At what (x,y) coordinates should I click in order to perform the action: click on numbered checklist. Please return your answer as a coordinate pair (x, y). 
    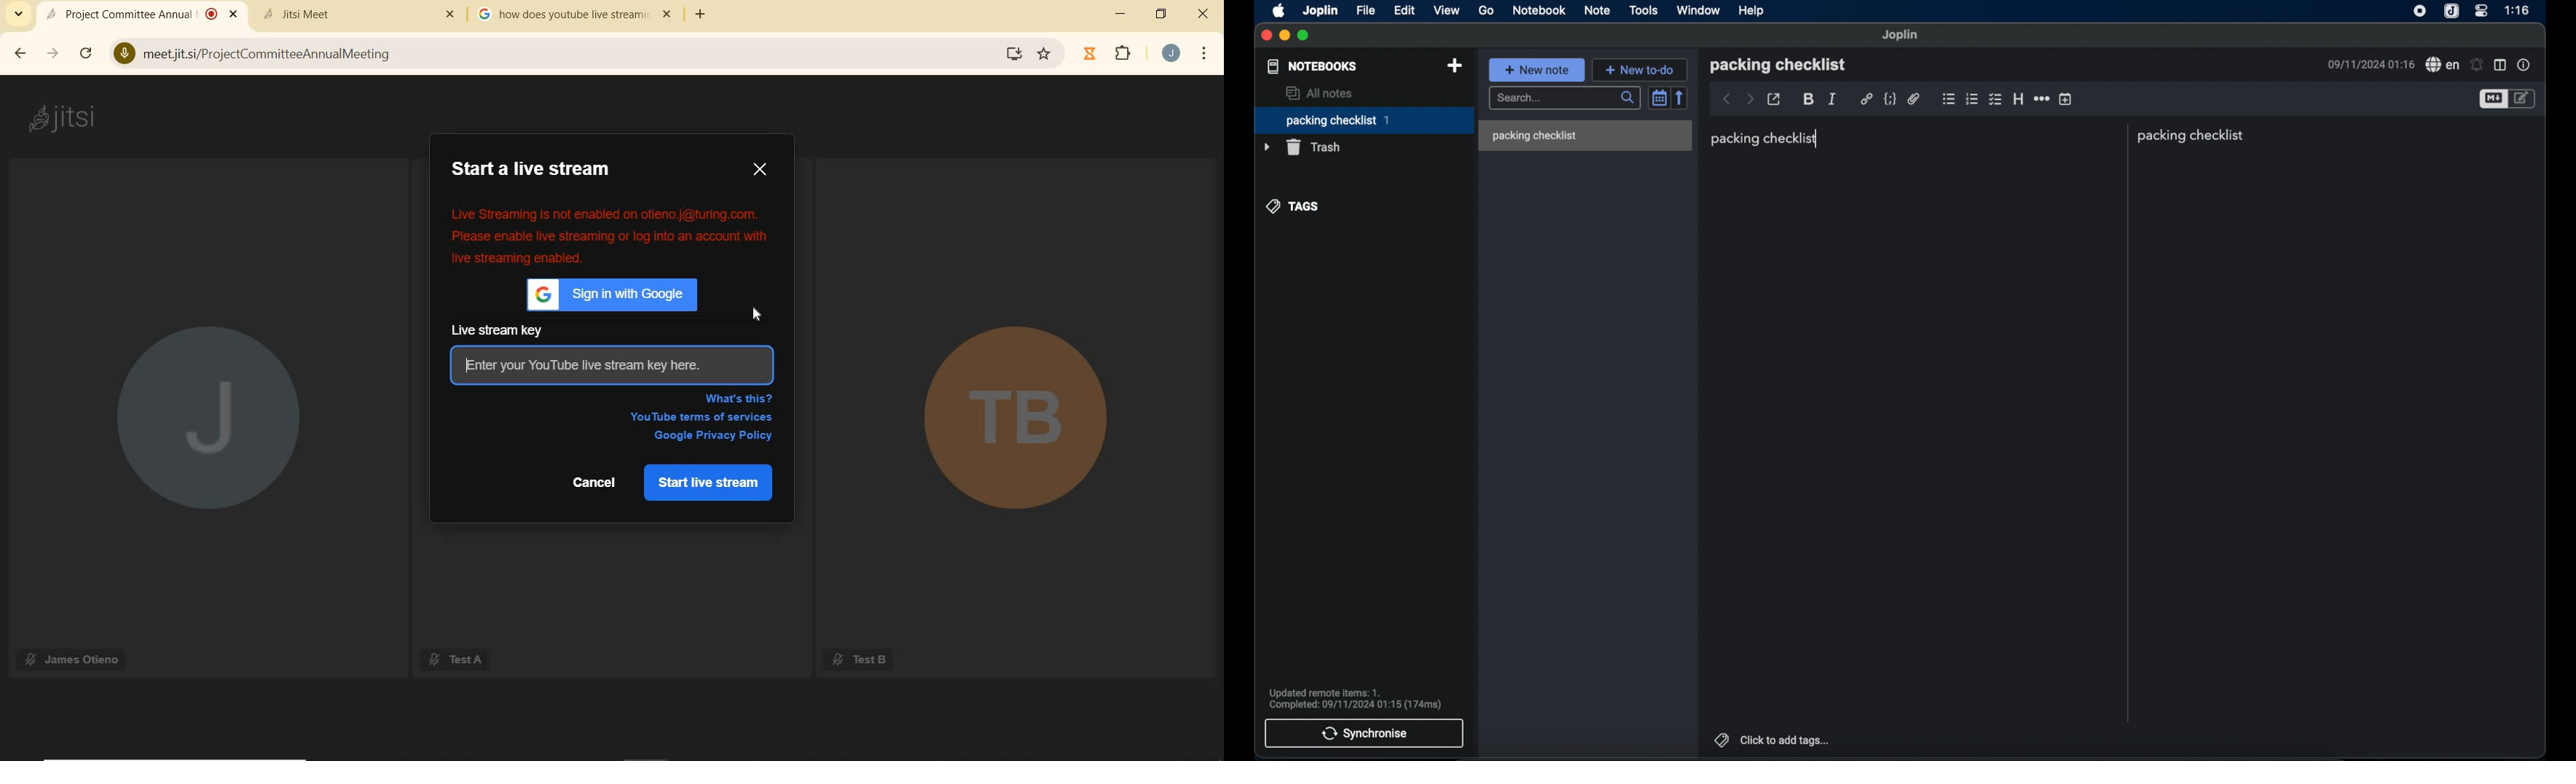
    Looking at the image, I should click on (1972, 100).